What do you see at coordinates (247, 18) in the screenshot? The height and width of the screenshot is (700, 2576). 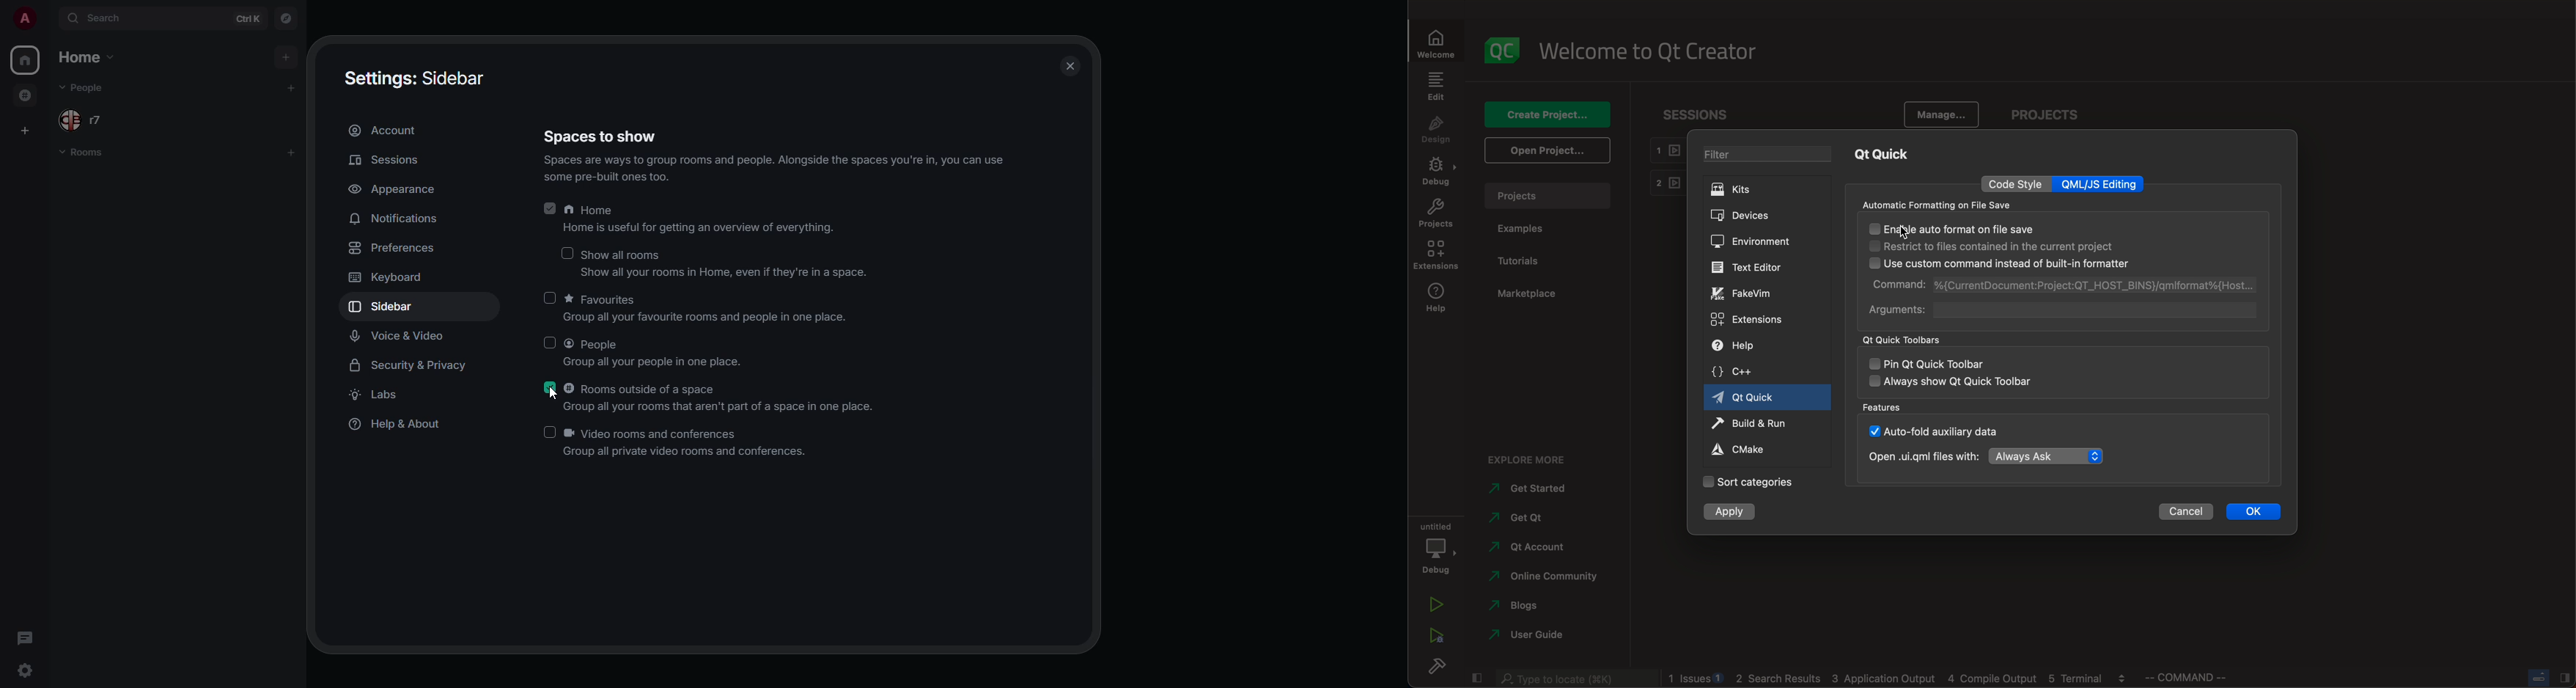 I see `ctrl K` at bounding box center [247, 18].